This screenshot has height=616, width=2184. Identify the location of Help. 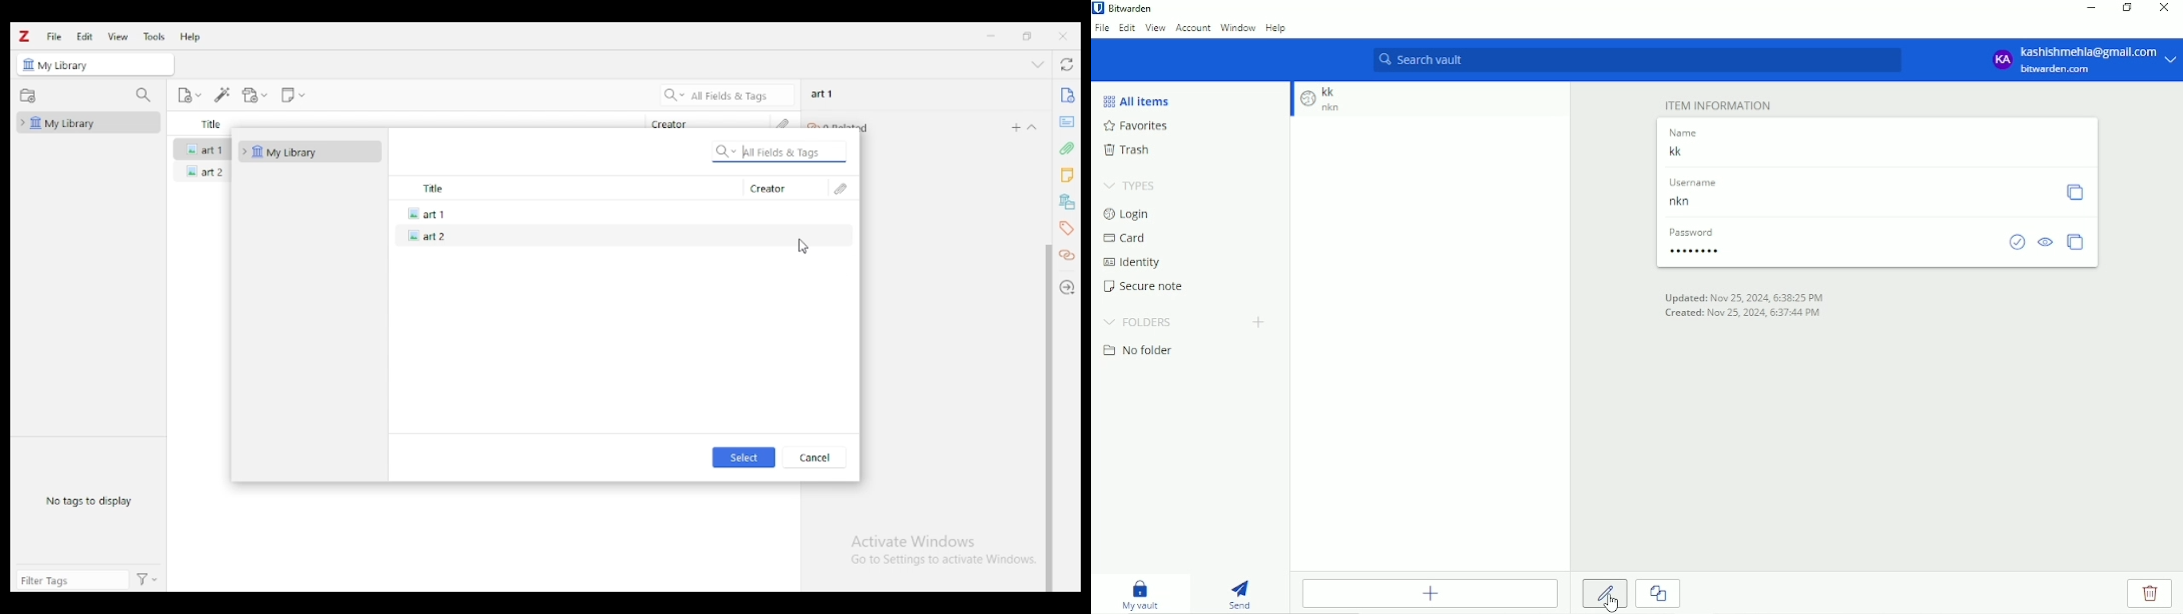
(1277, 29).